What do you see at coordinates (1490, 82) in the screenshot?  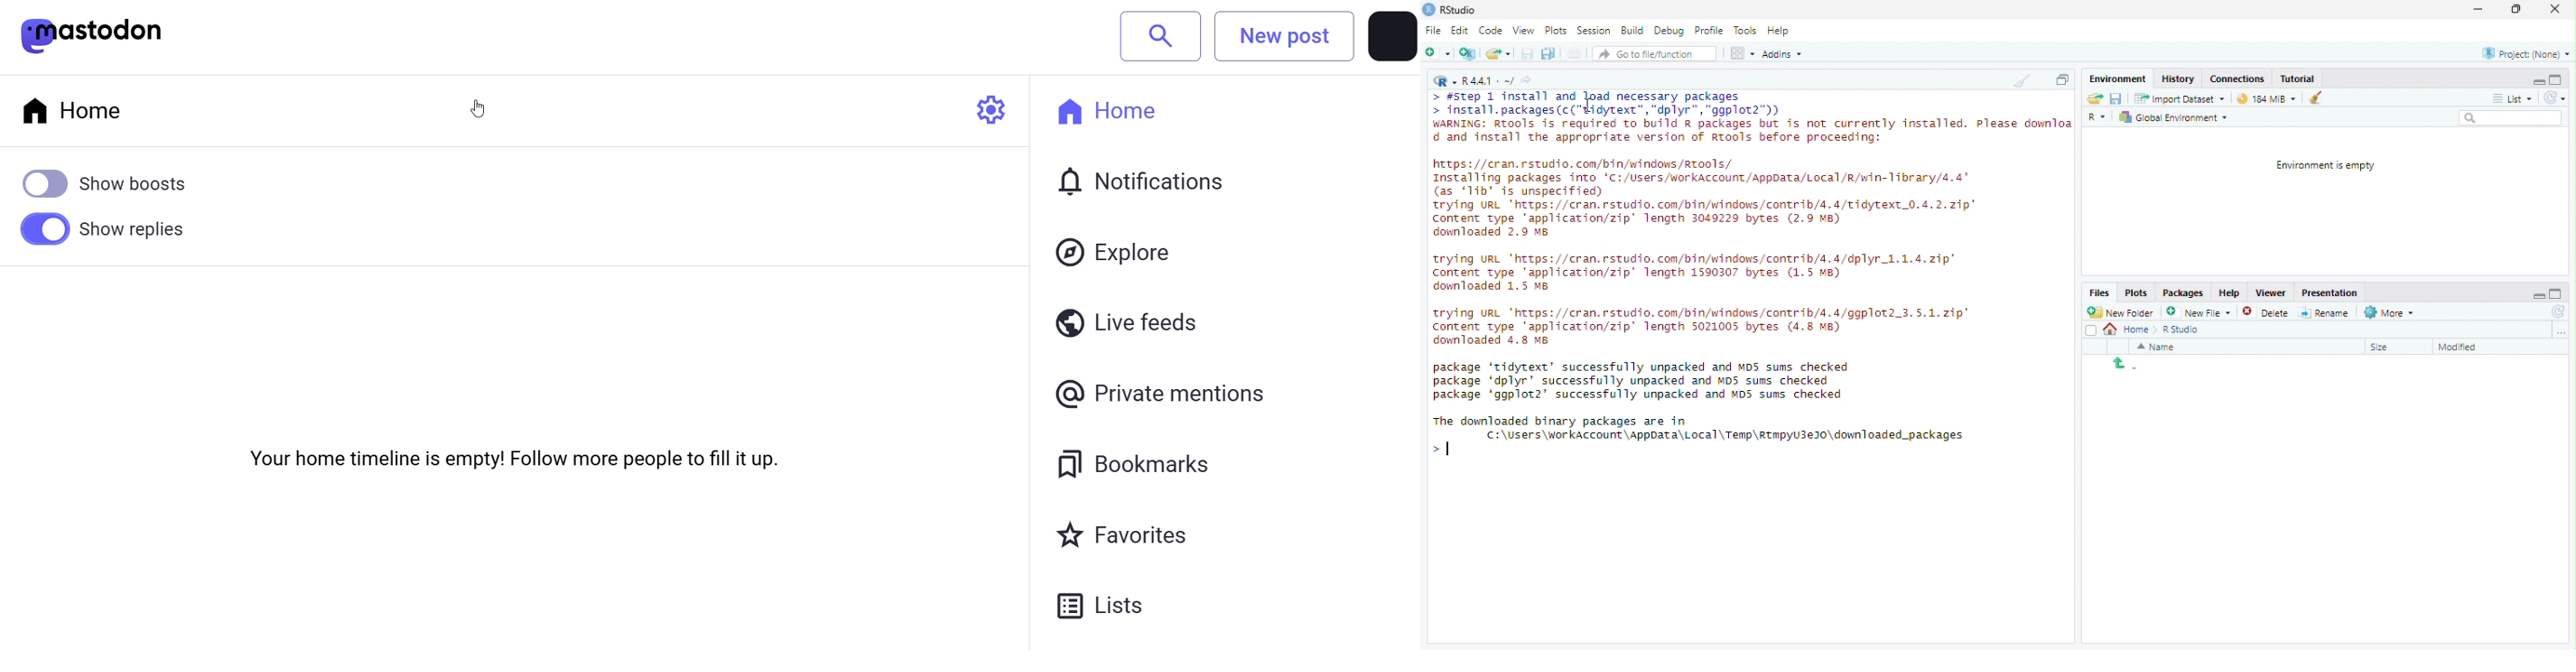 I see `R4.4.1 ~/` at bounding box center [1490, 82].